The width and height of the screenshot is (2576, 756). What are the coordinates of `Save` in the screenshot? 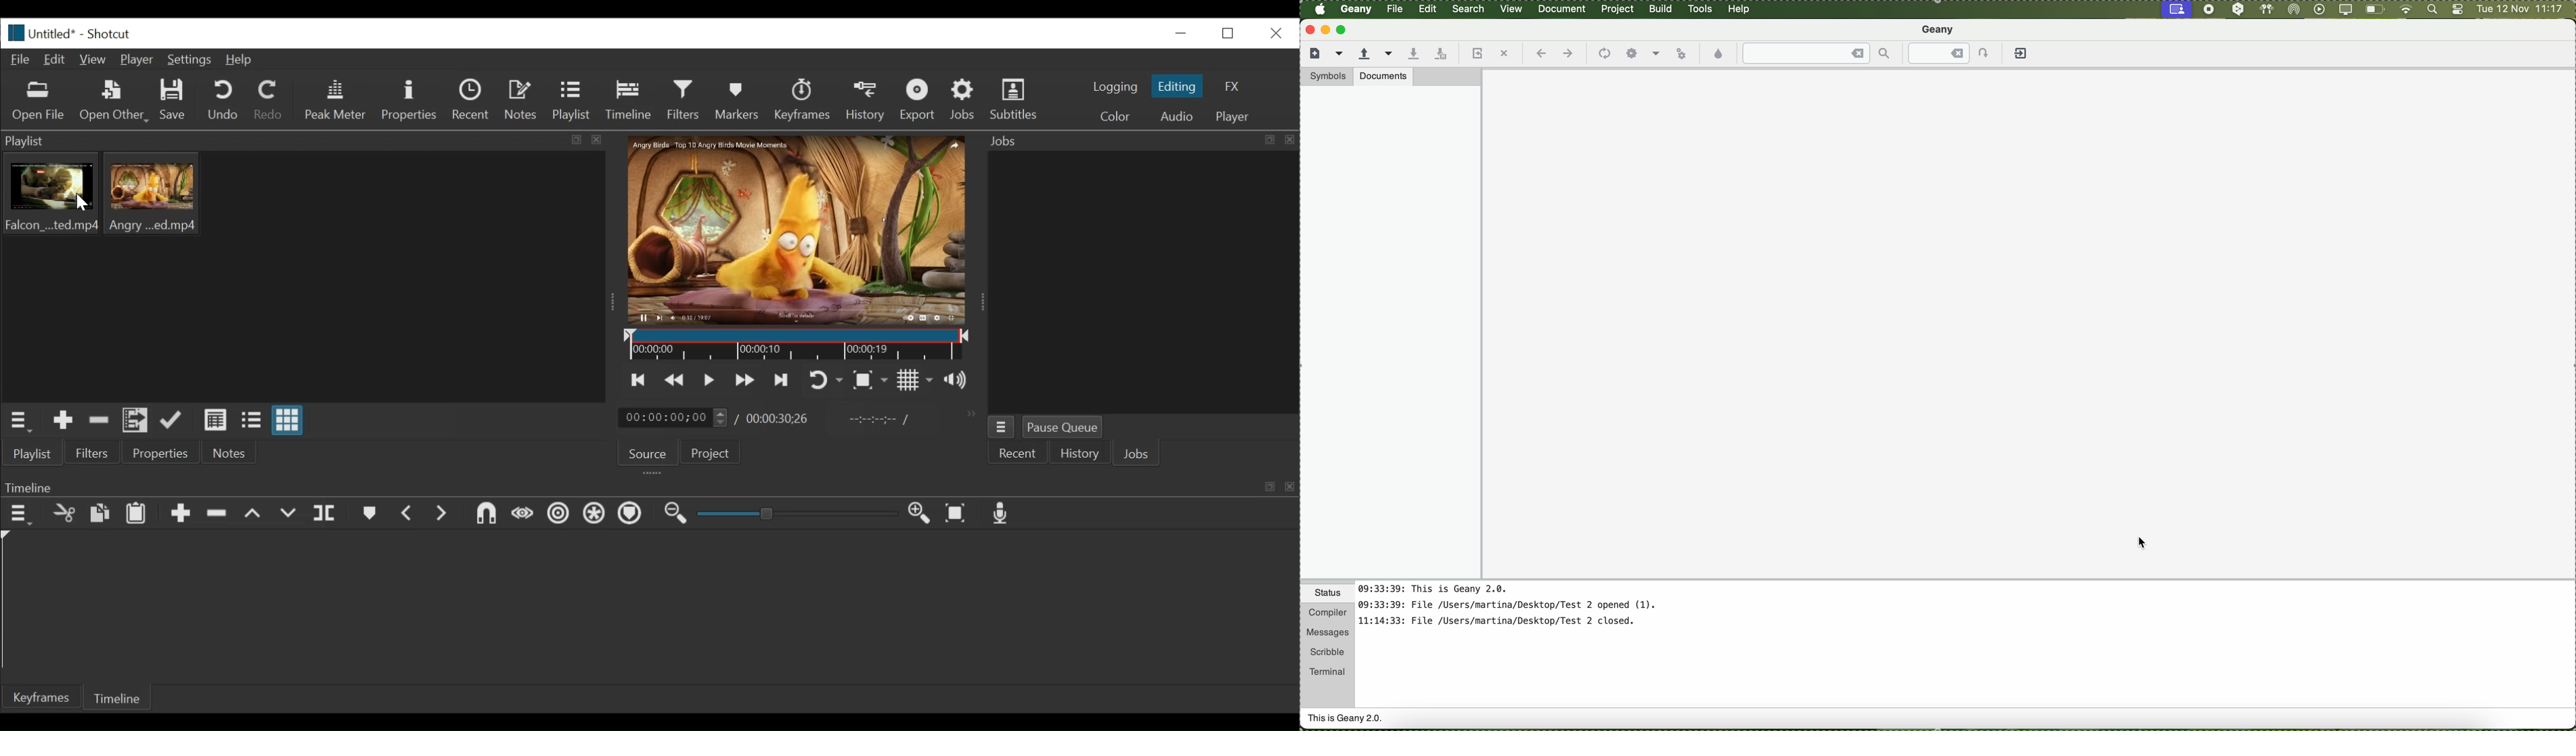 It's located at (173, 102).